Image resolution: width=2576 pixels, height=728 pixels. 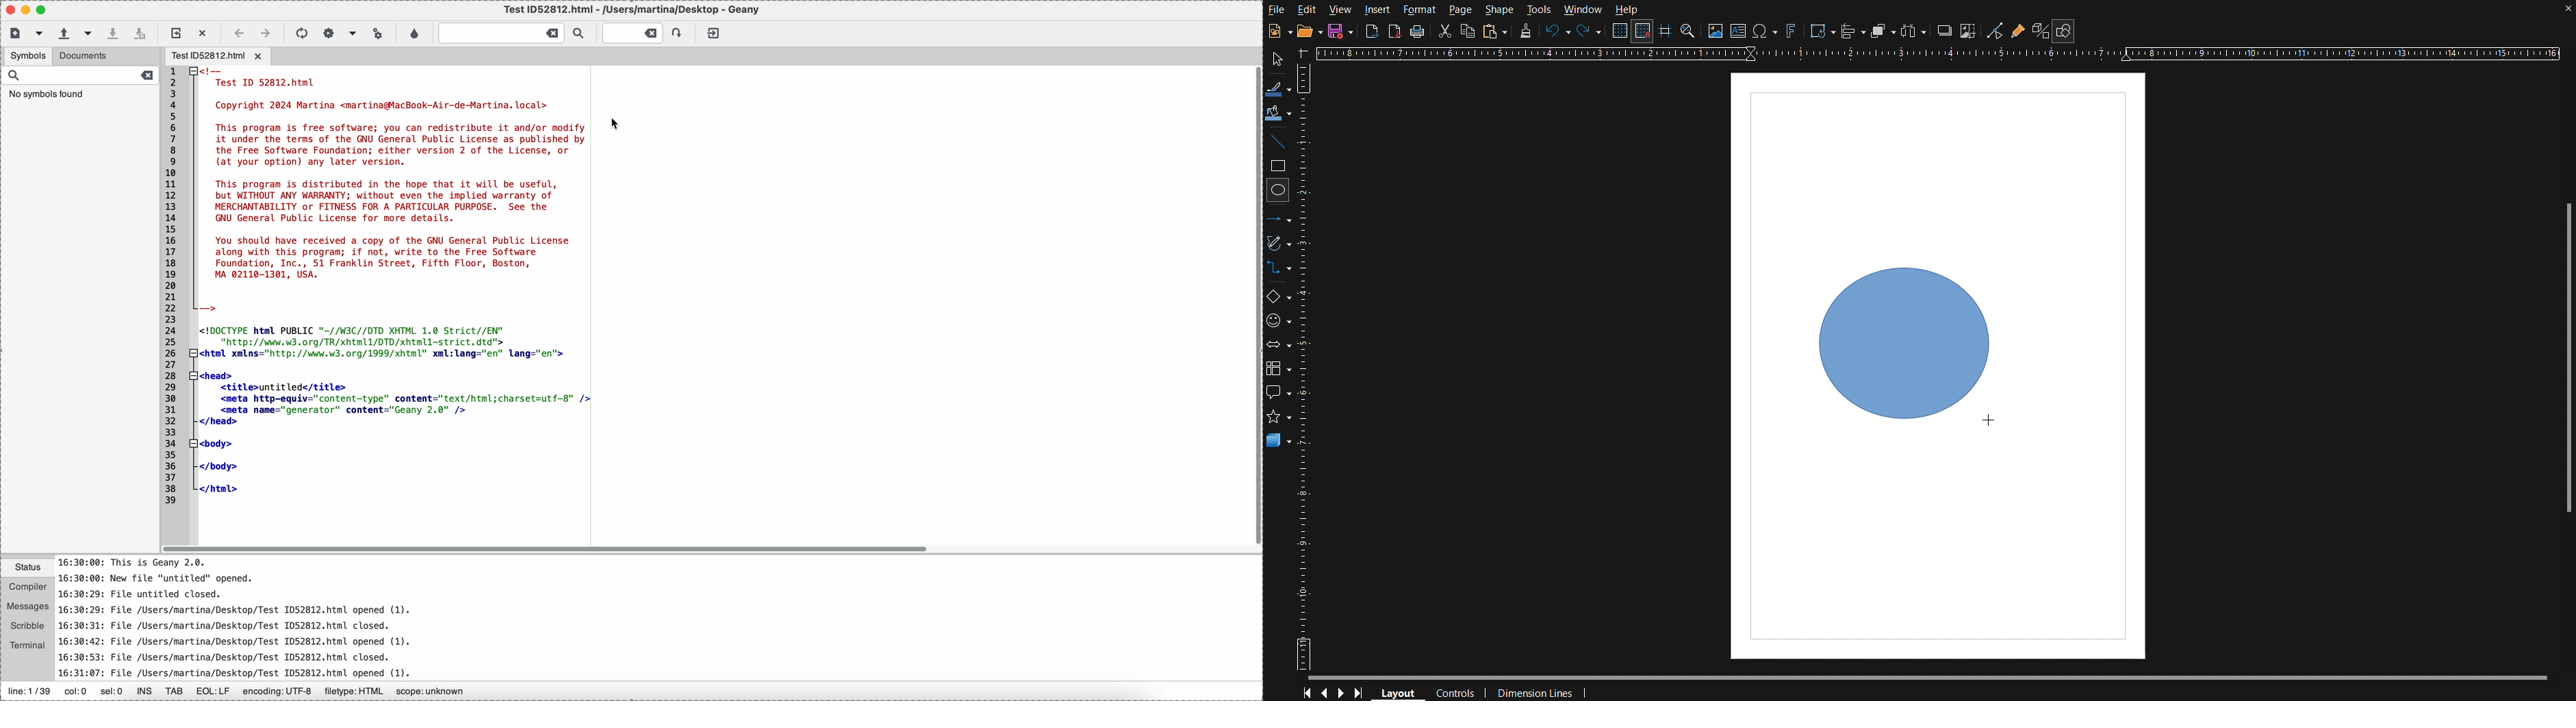 I want to click on Copy, so click(x=1468, y=31).